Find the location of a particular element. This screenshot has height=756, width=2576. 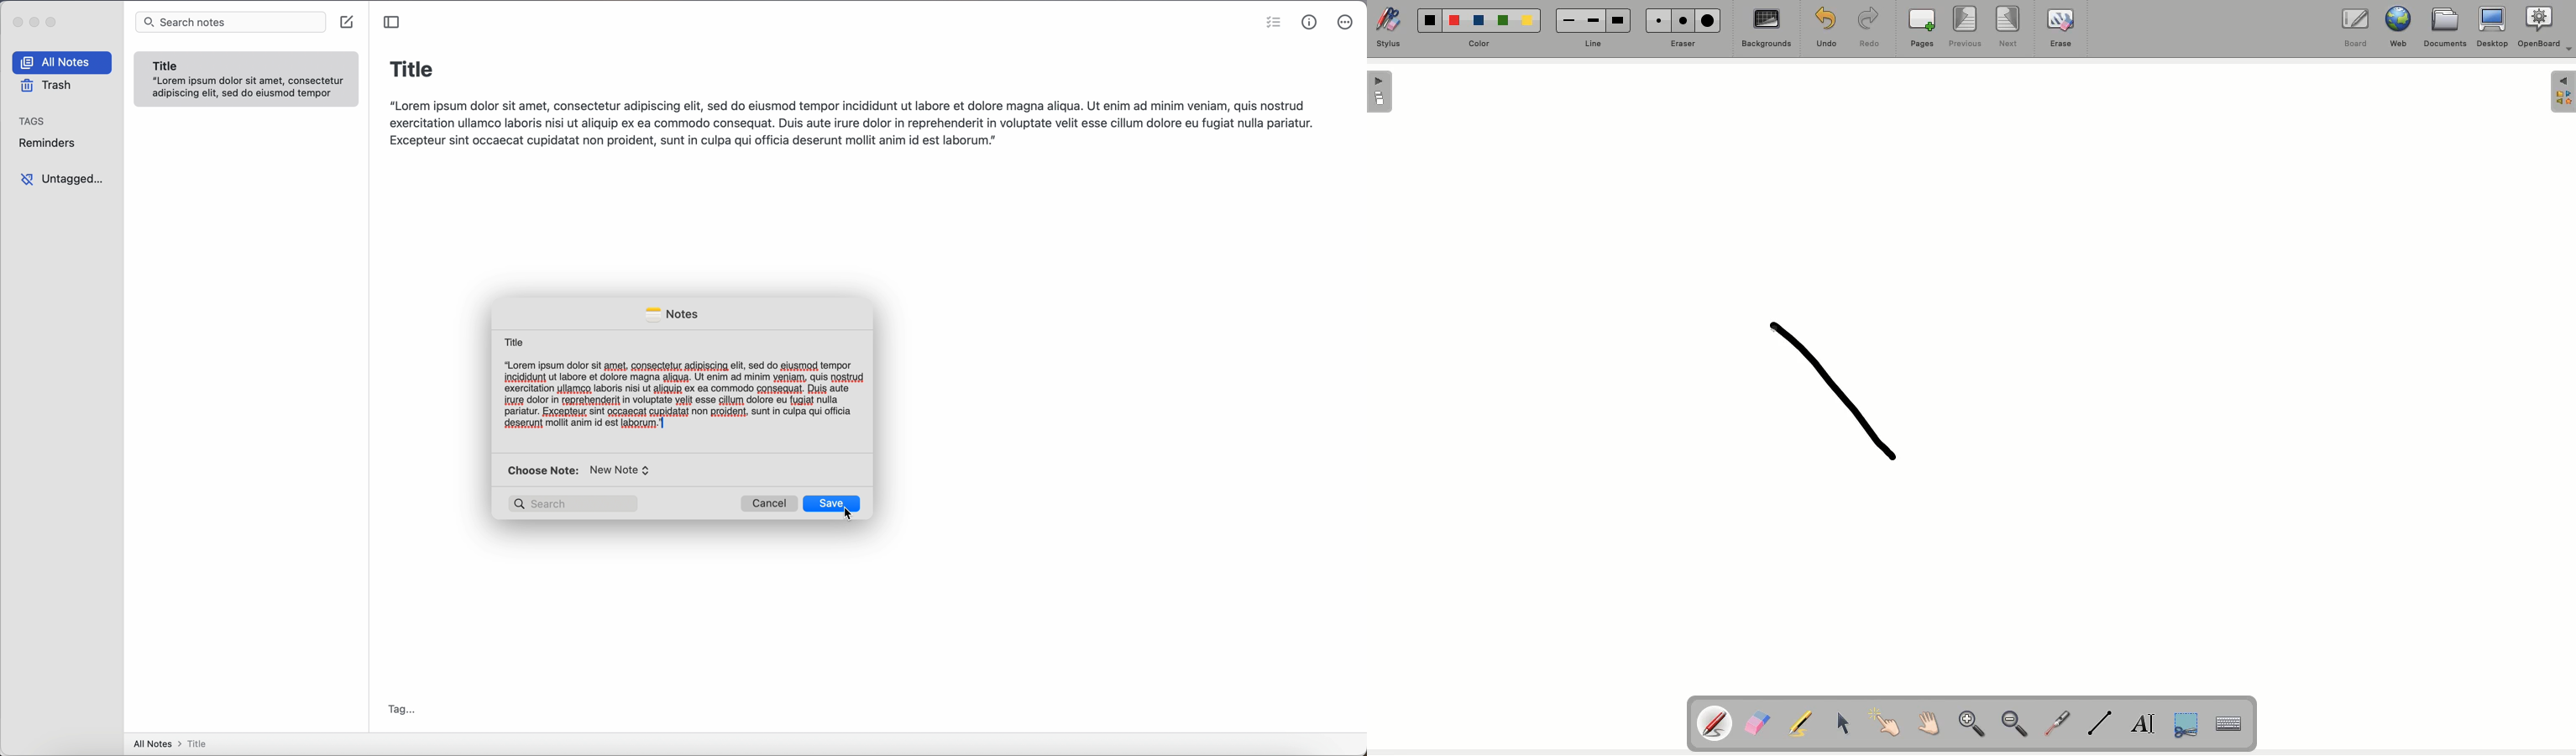

create note is located at coordinates (348, 23).